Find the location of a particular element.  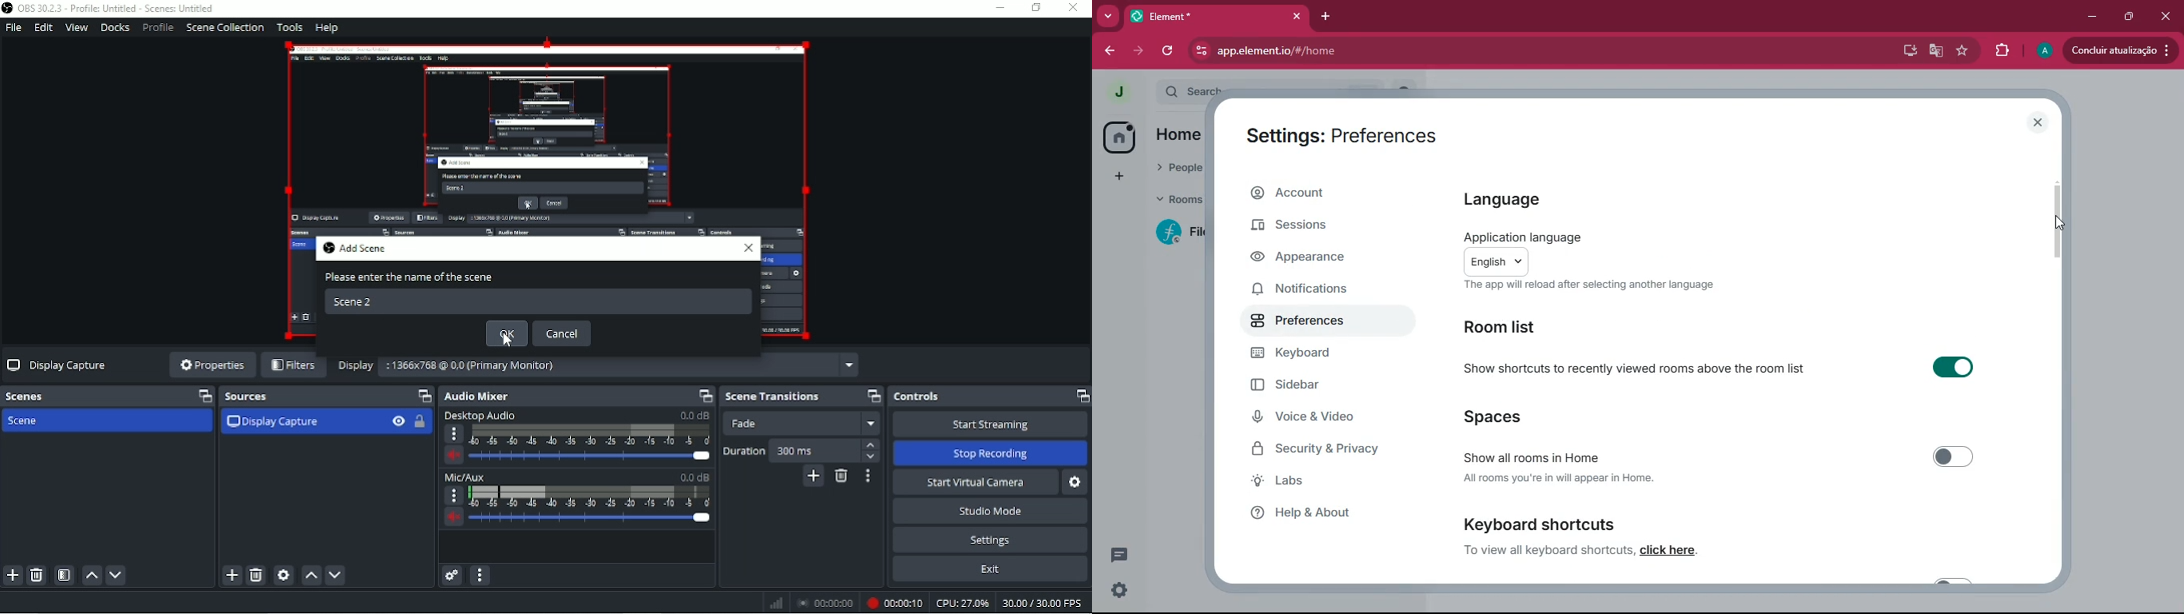

settings  is located at coordinates (1119, 592).